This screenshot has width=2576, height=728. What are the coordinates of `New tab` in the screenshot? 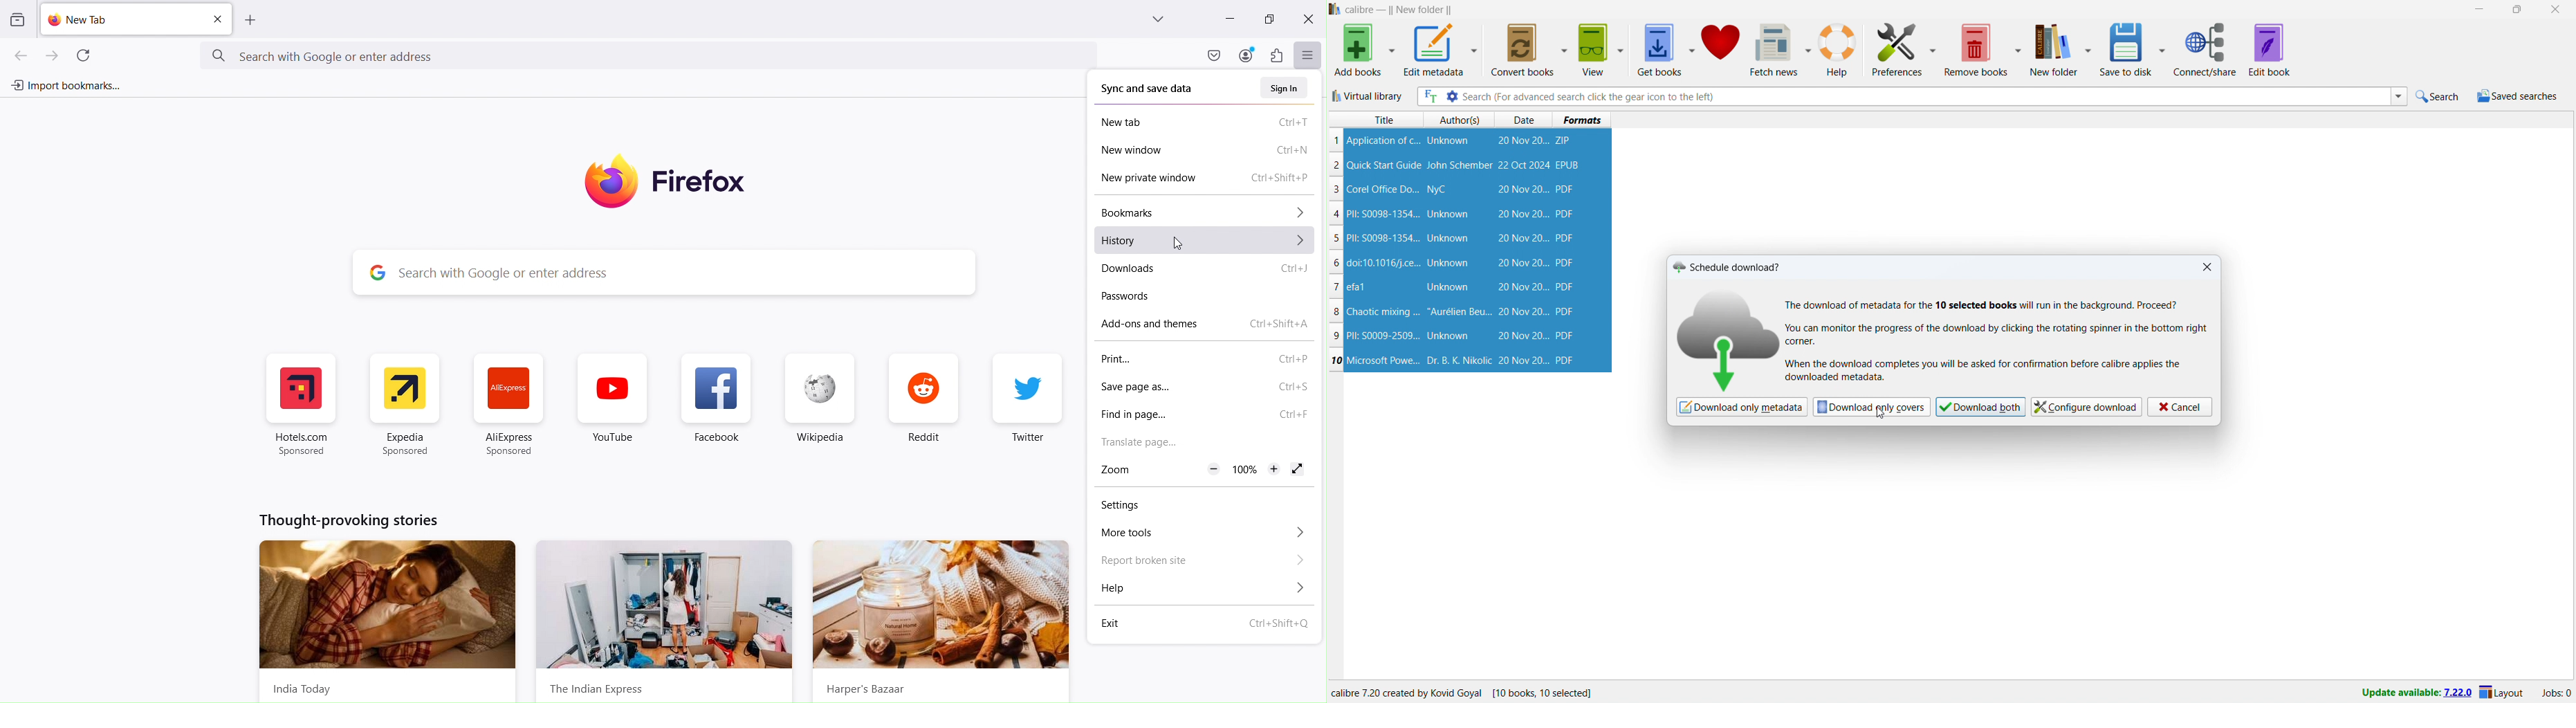 It's located at (1207, 122).